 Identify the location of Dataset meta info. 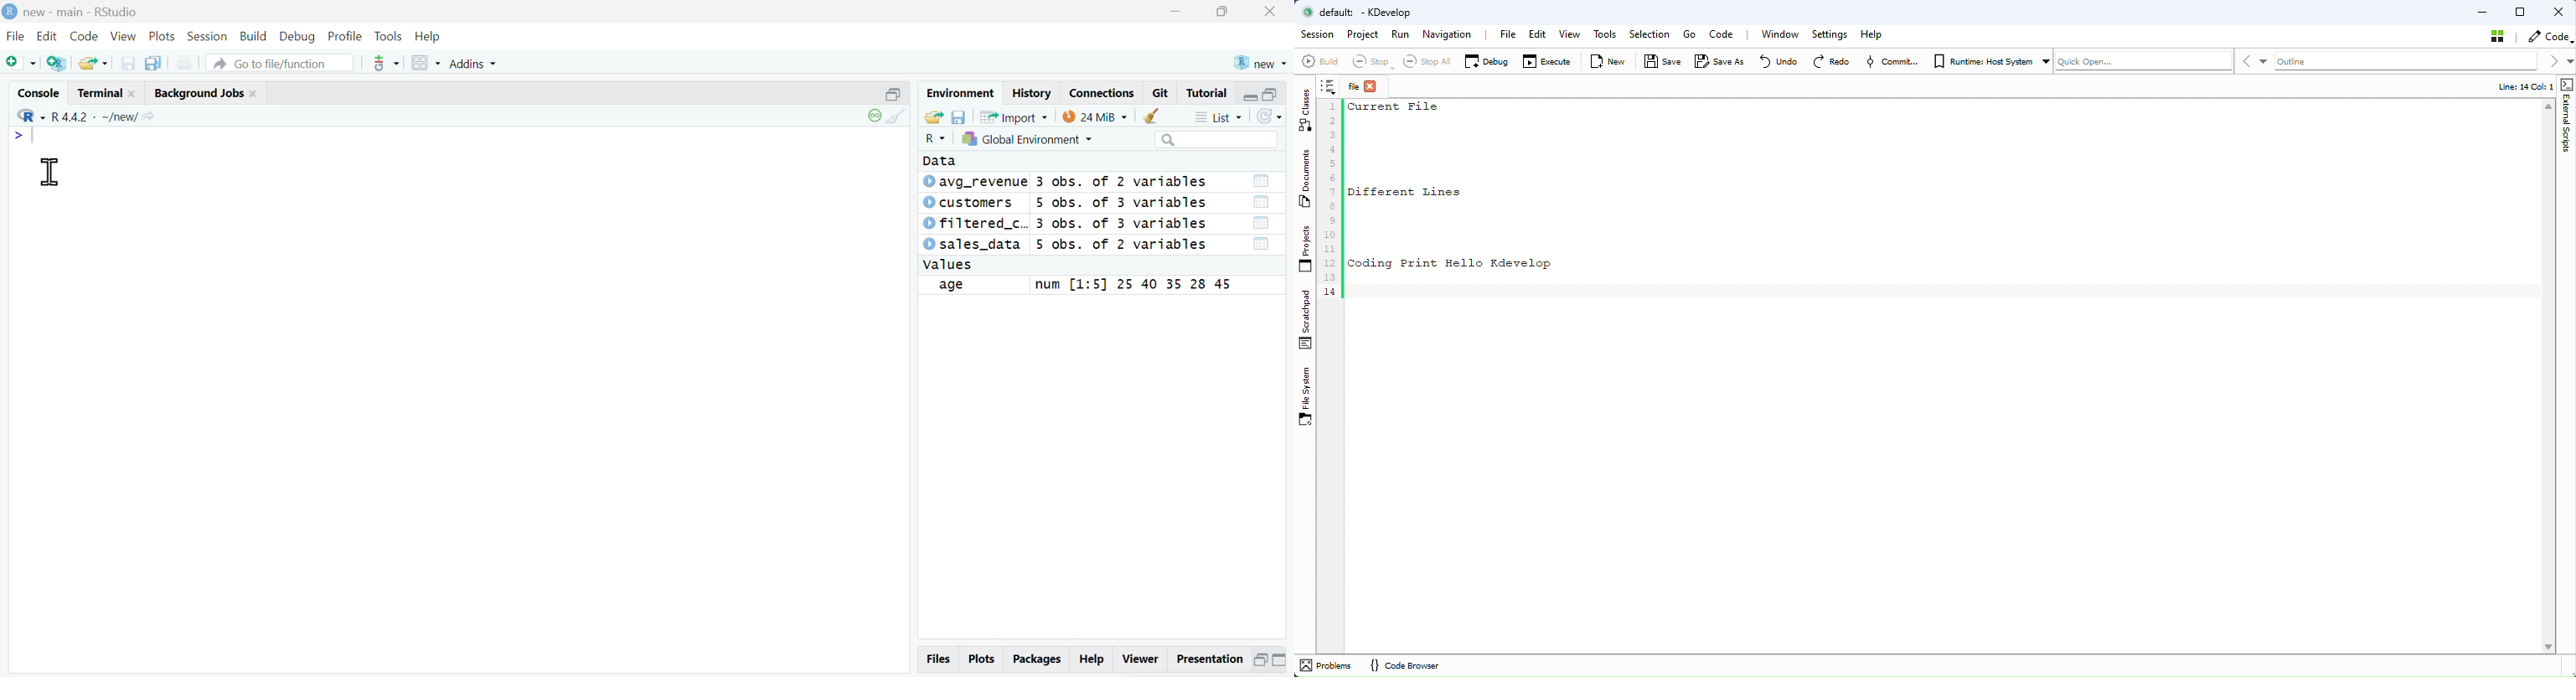
(1124, 214).